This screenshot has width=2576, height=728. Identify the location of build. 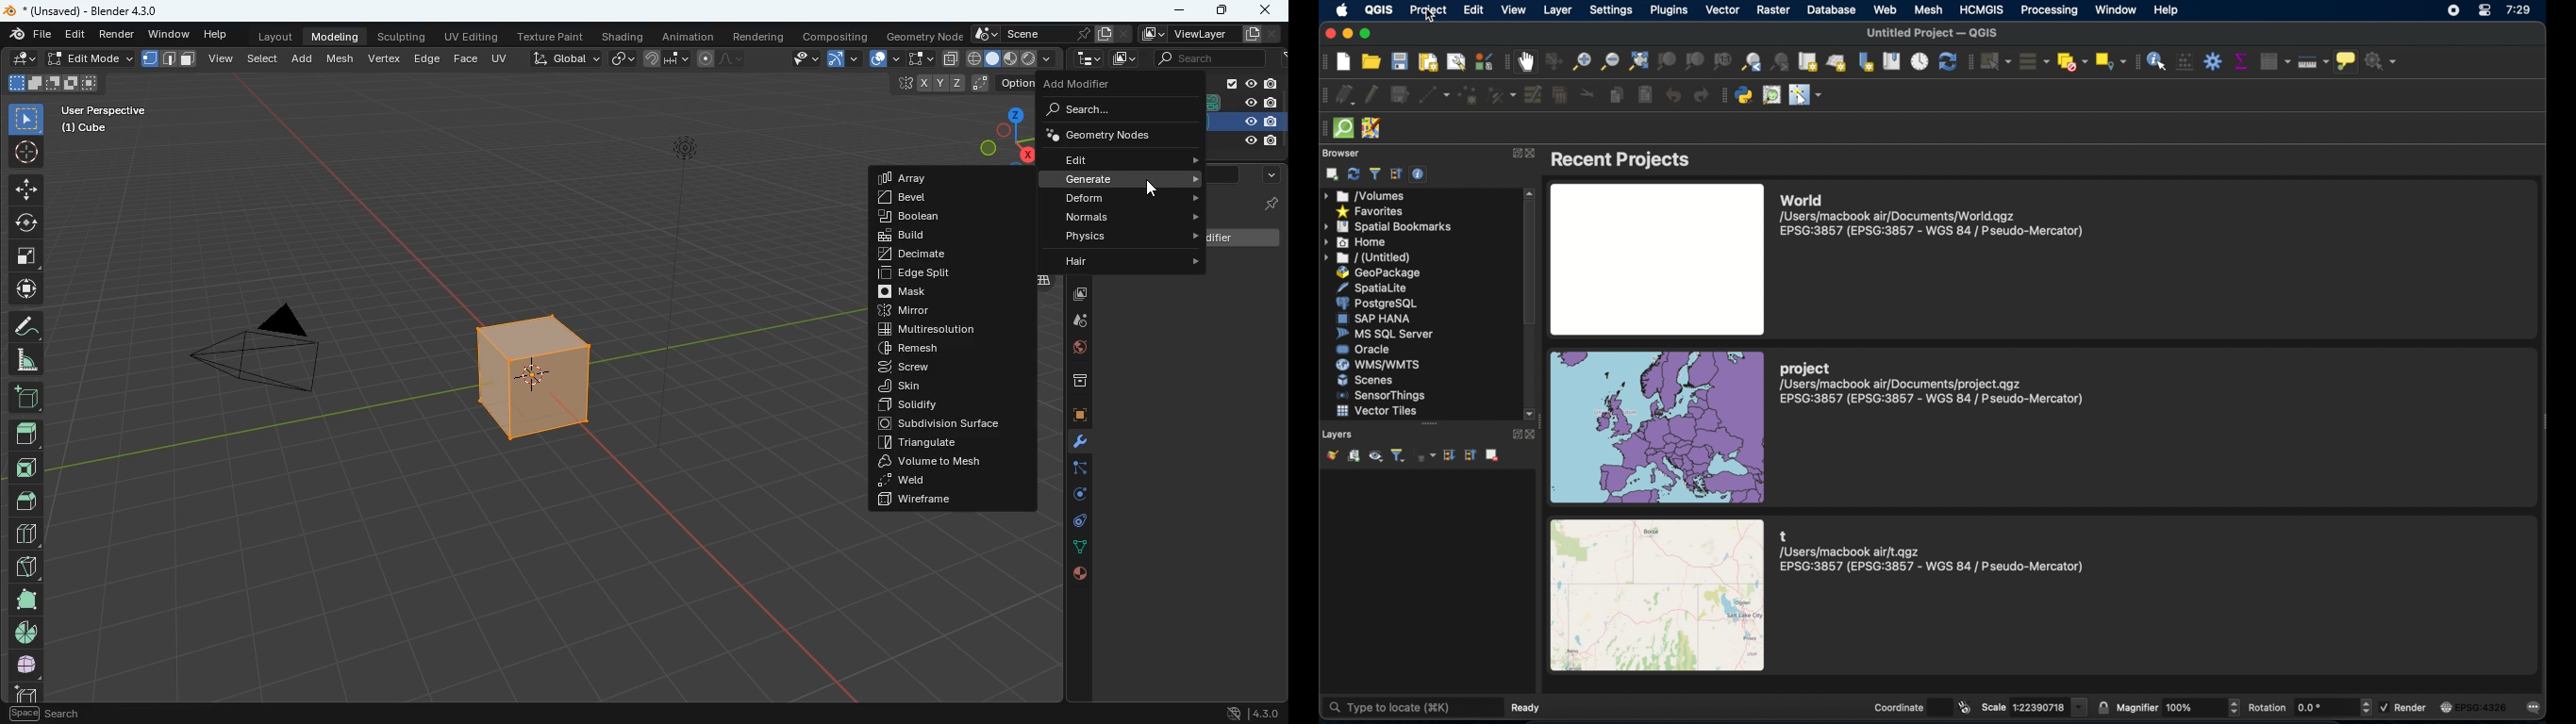
(919, 237).